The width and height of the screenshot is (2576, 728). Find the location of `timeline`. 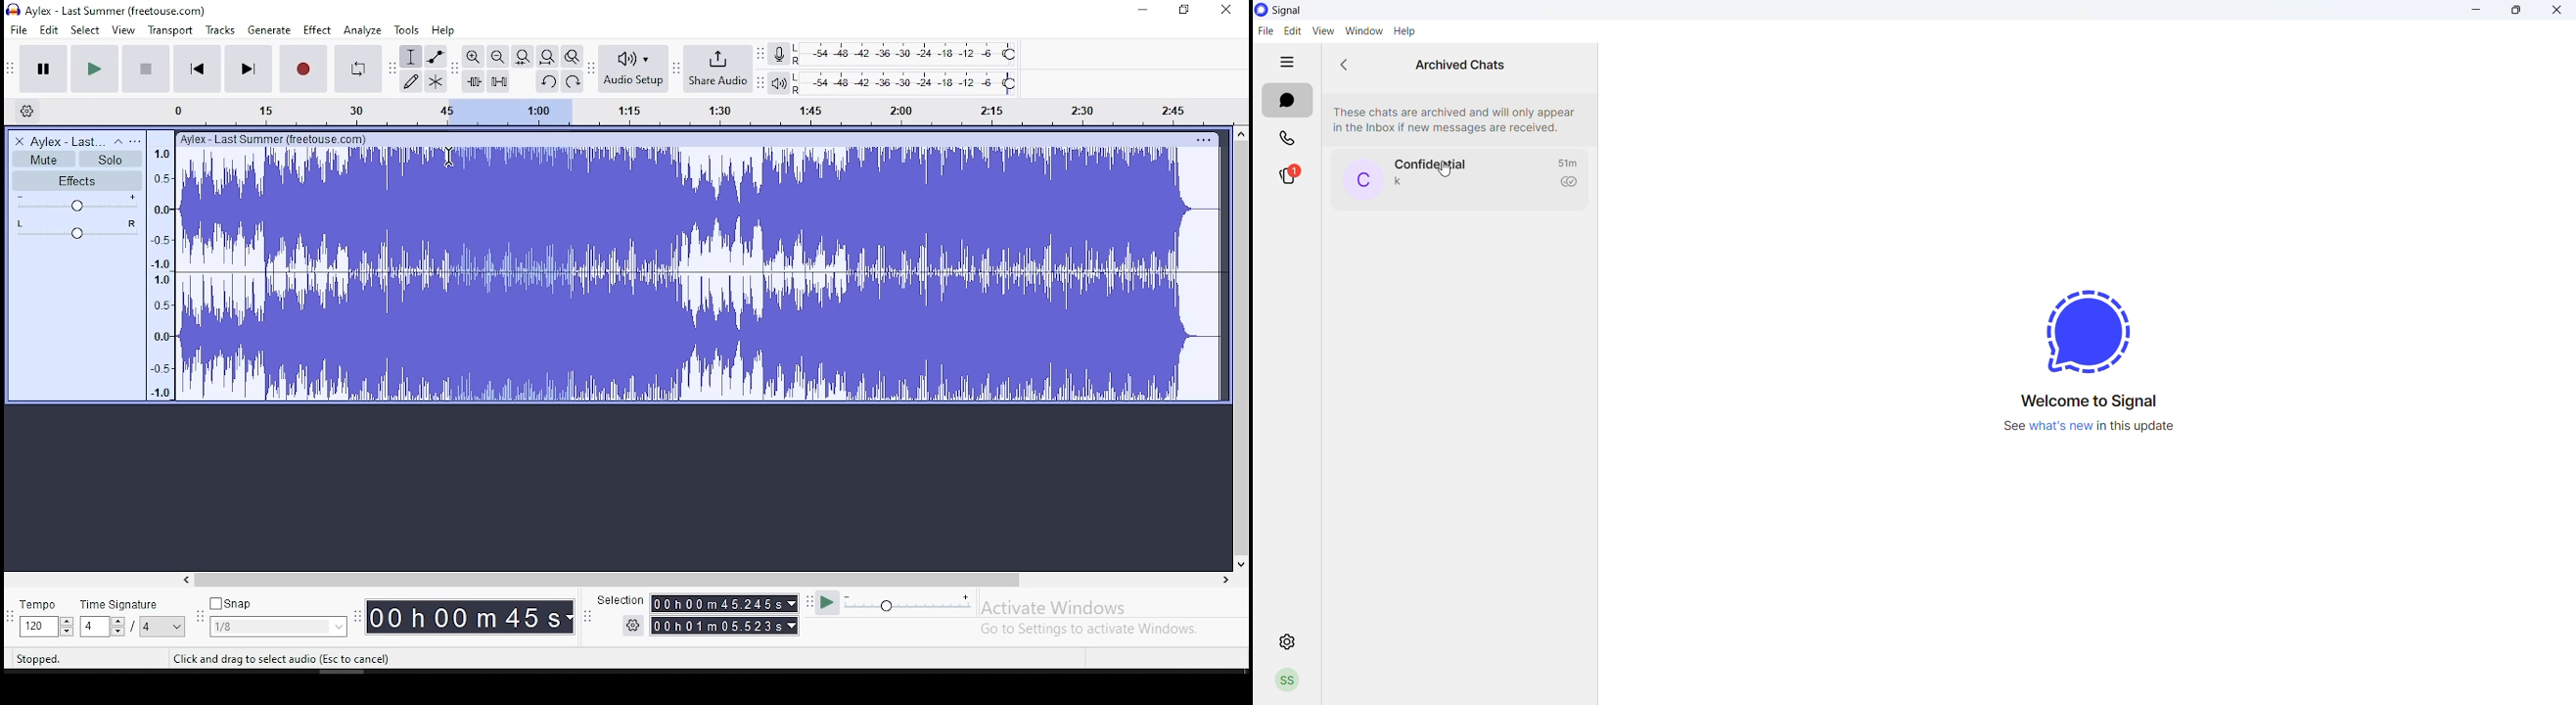

timeline is located at coordinates (683, 111).